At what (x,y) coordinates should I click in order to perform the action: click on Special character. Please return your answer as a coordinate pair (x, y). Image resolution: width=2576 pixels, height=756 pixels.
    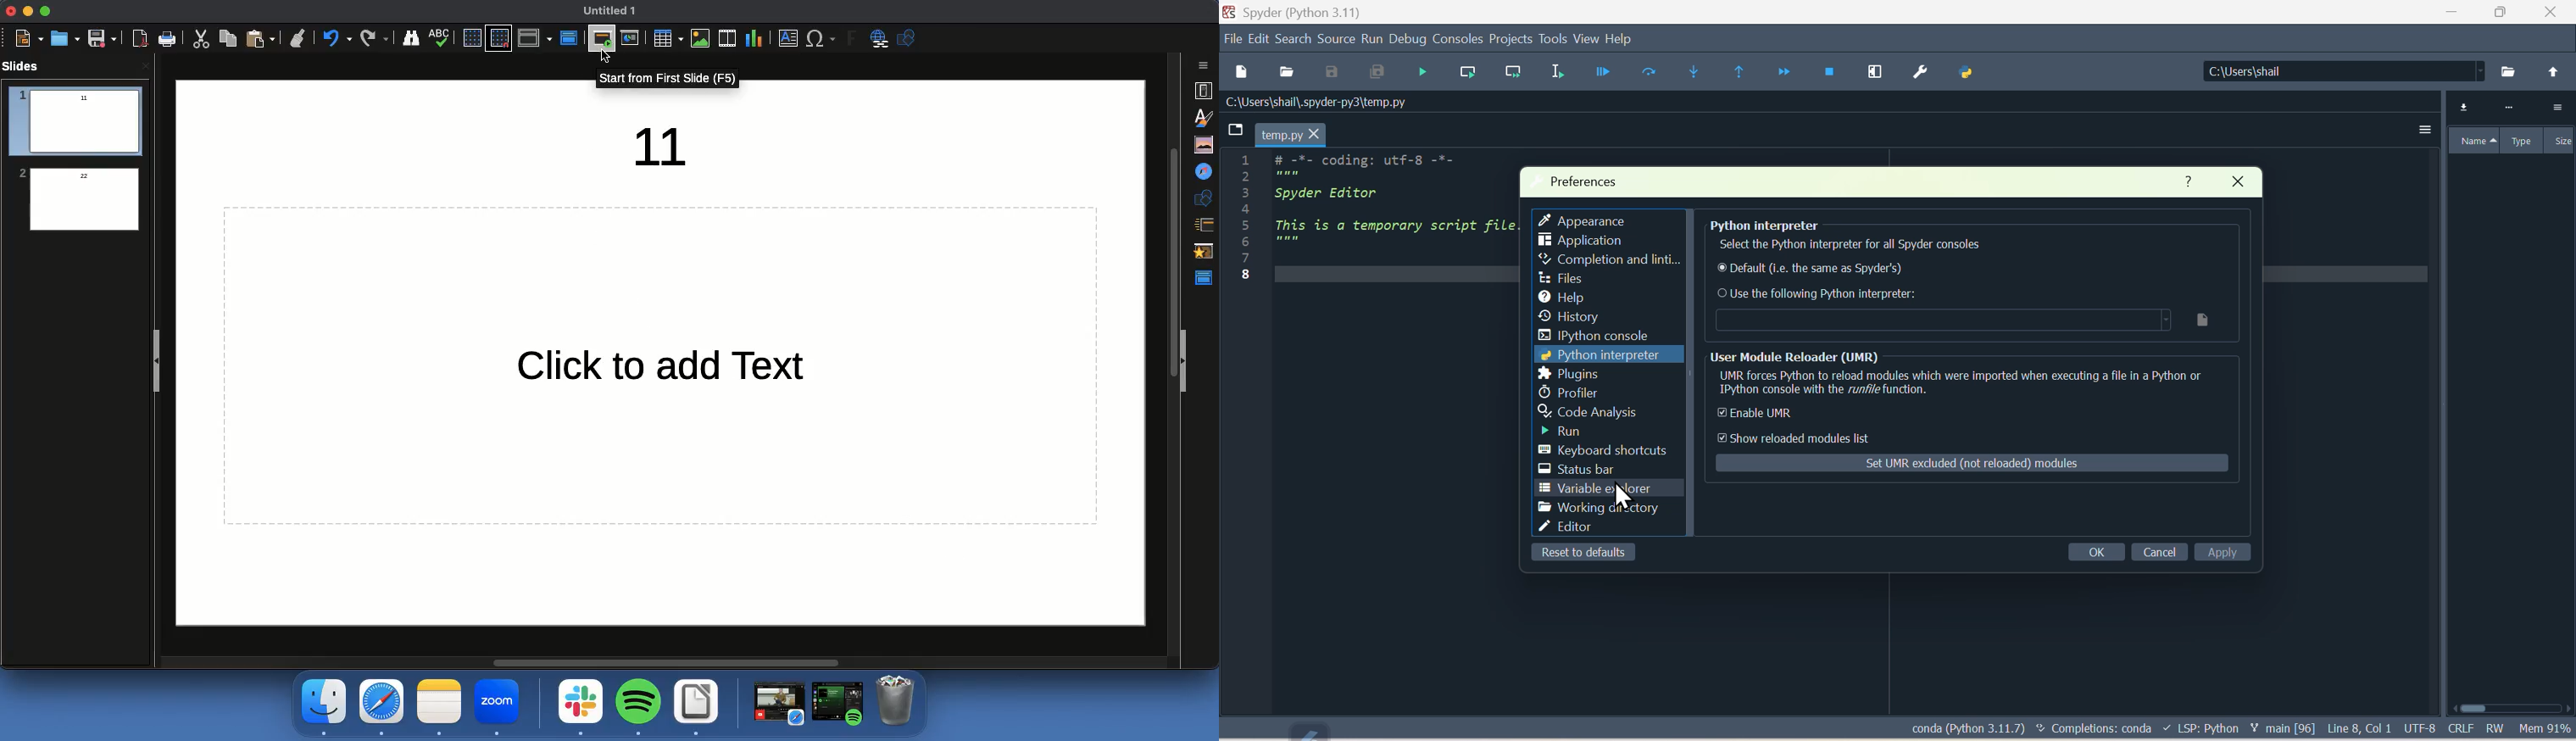
    Looking at the image, I should click on (819, 38).